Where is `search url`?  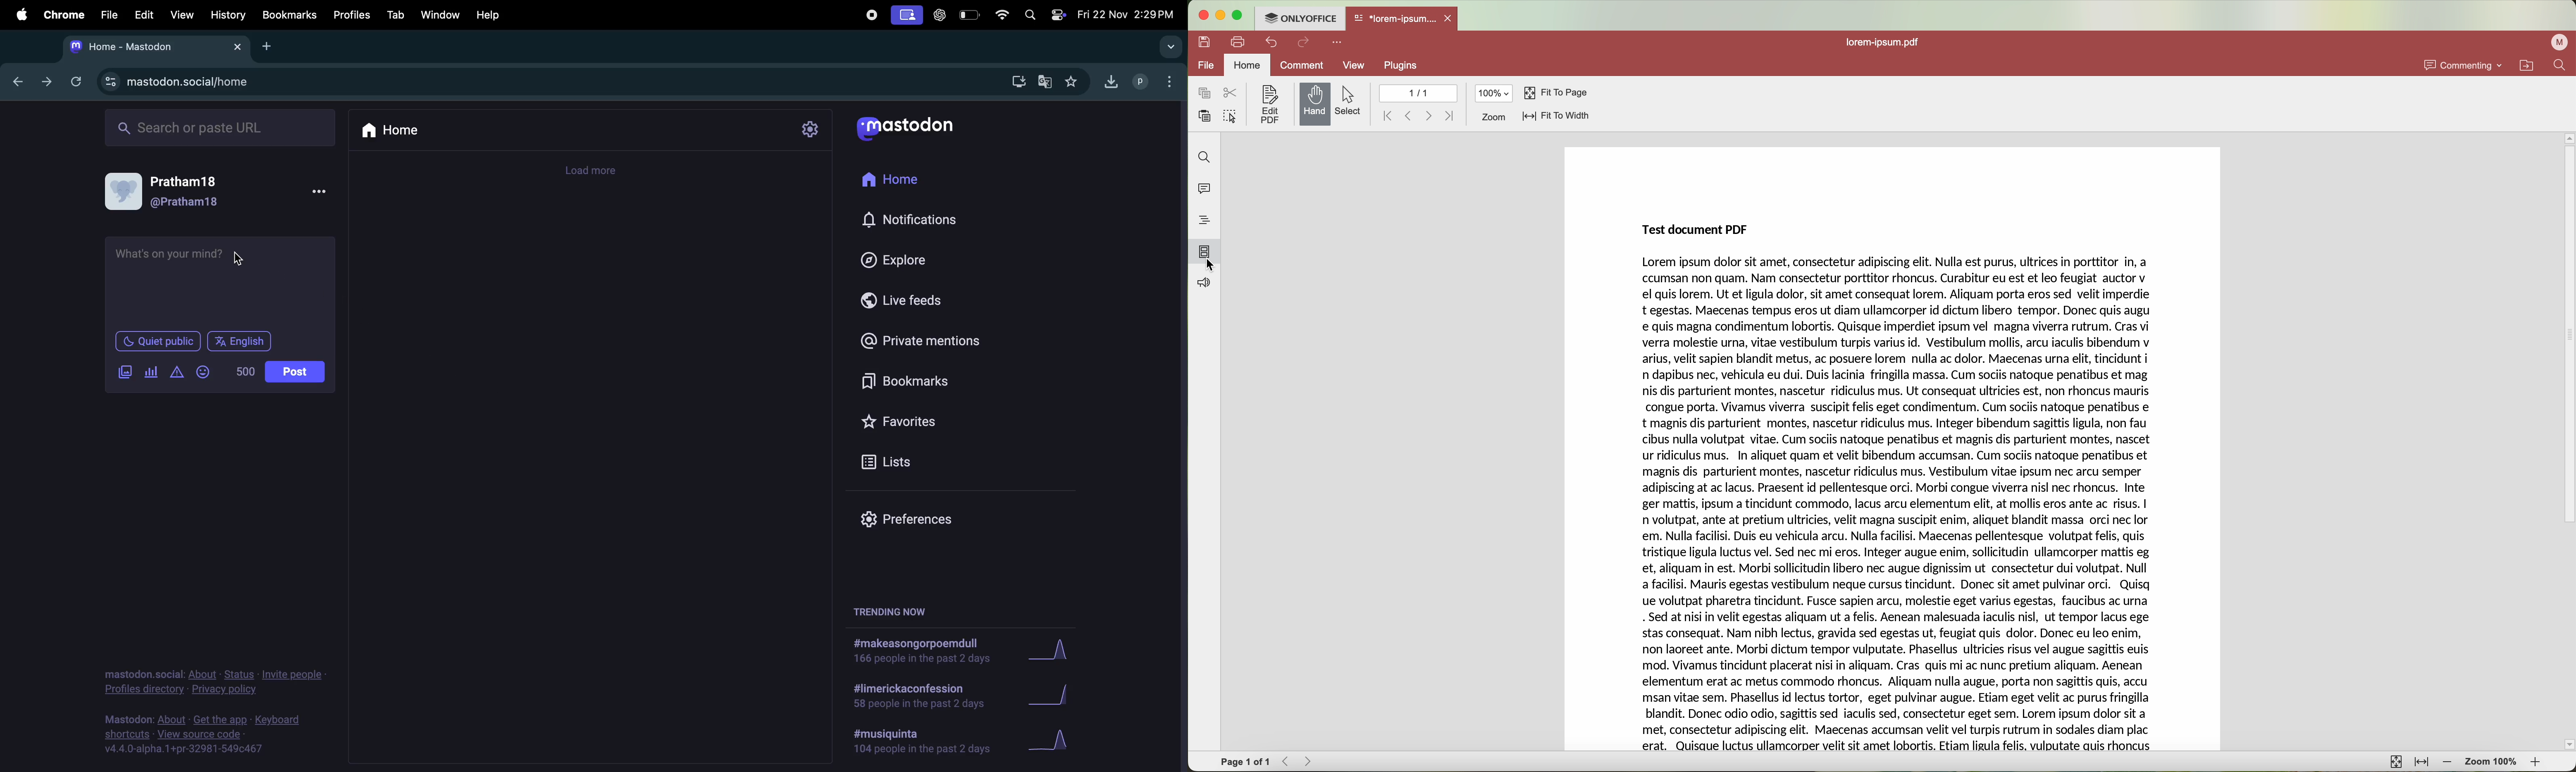 search url is located at coordinates (212, 82).